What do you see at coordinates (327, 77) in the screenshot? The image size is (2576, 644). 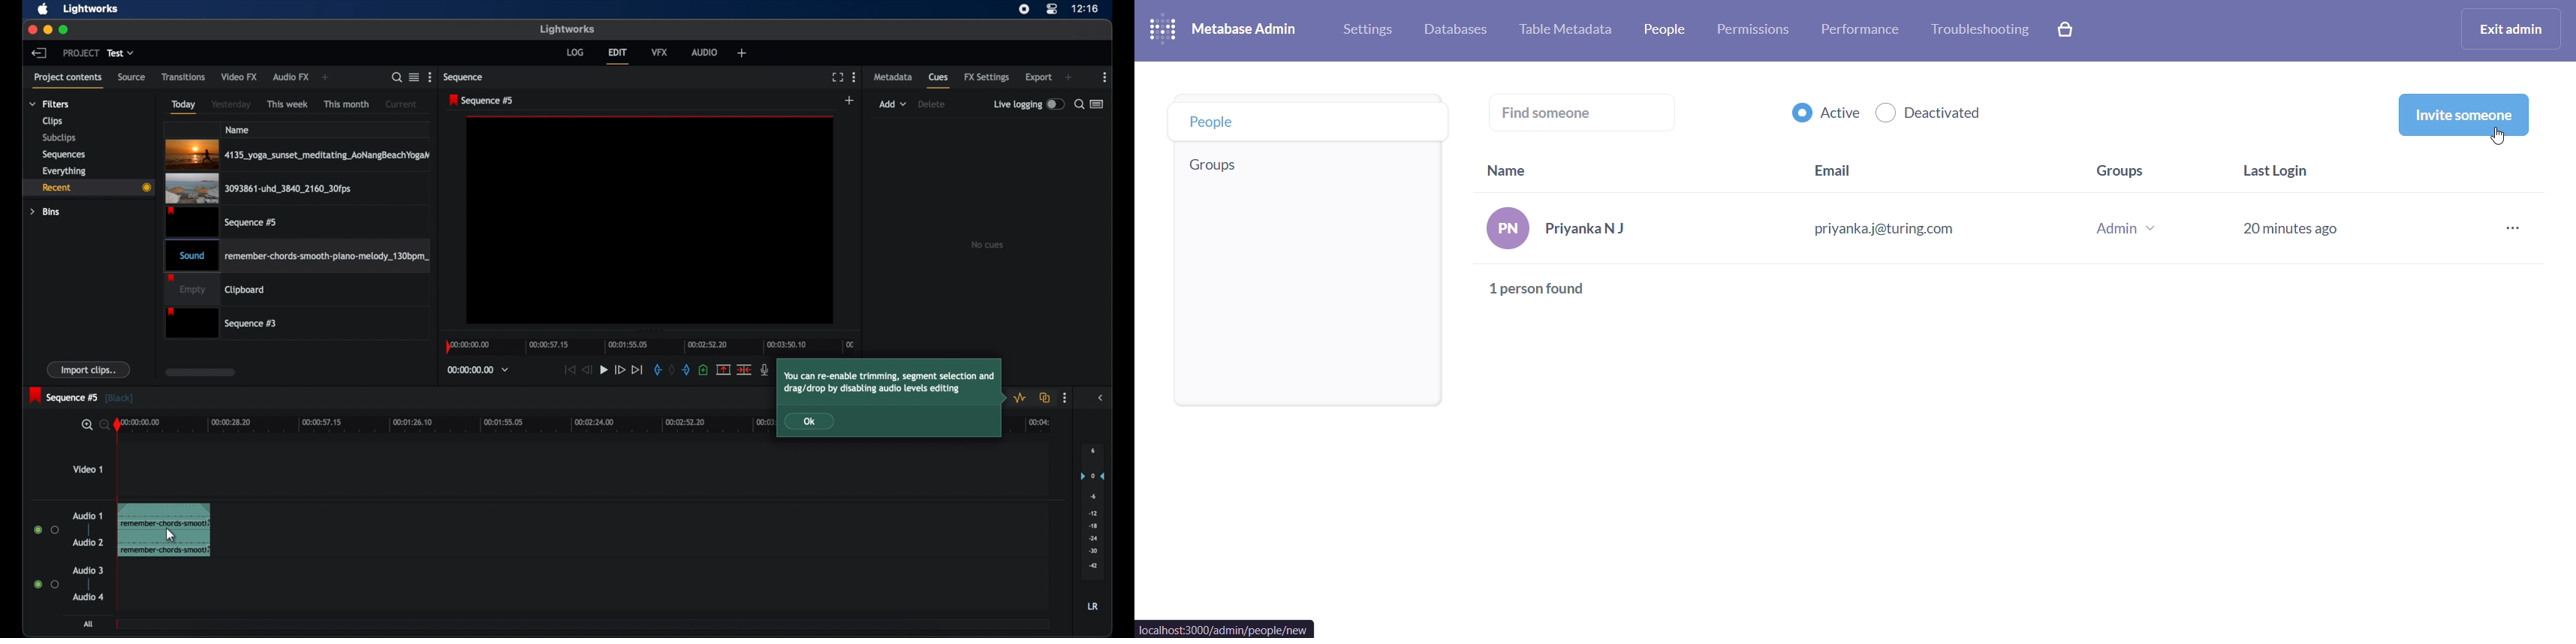 I see `add` at bounding box center [327, 77].